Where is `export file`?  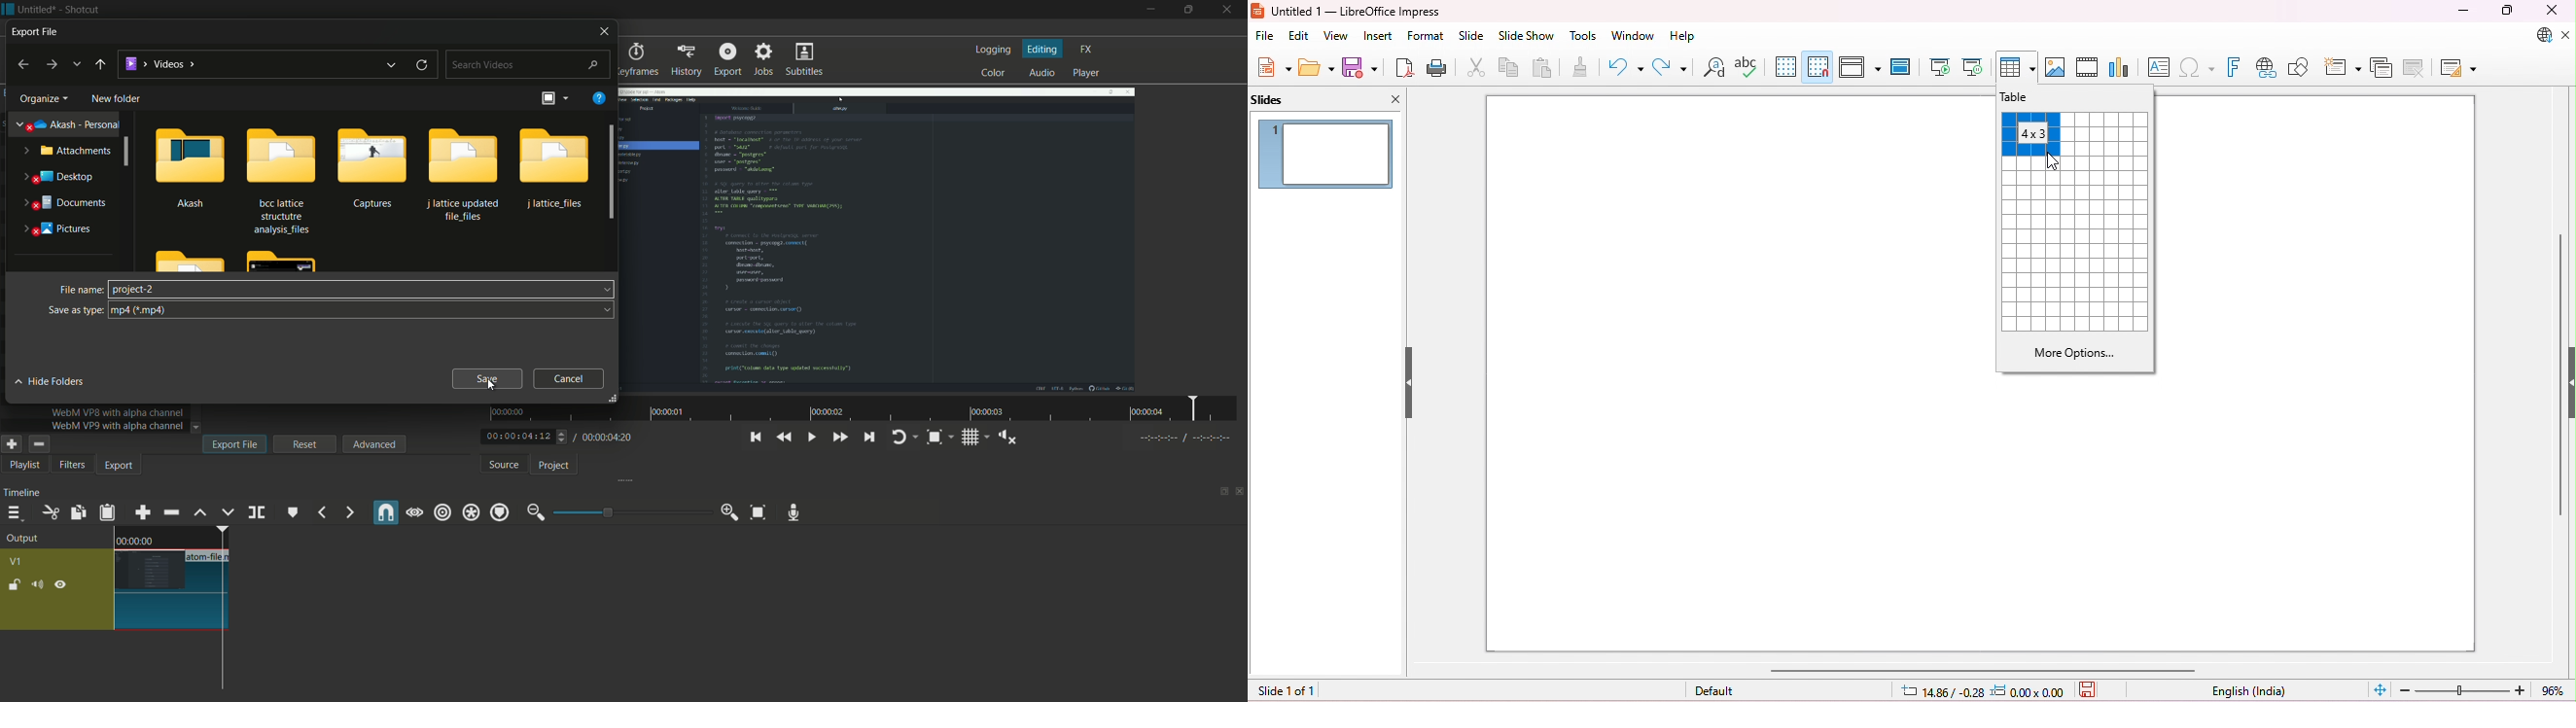 export file is located at coordinates (235, 444).